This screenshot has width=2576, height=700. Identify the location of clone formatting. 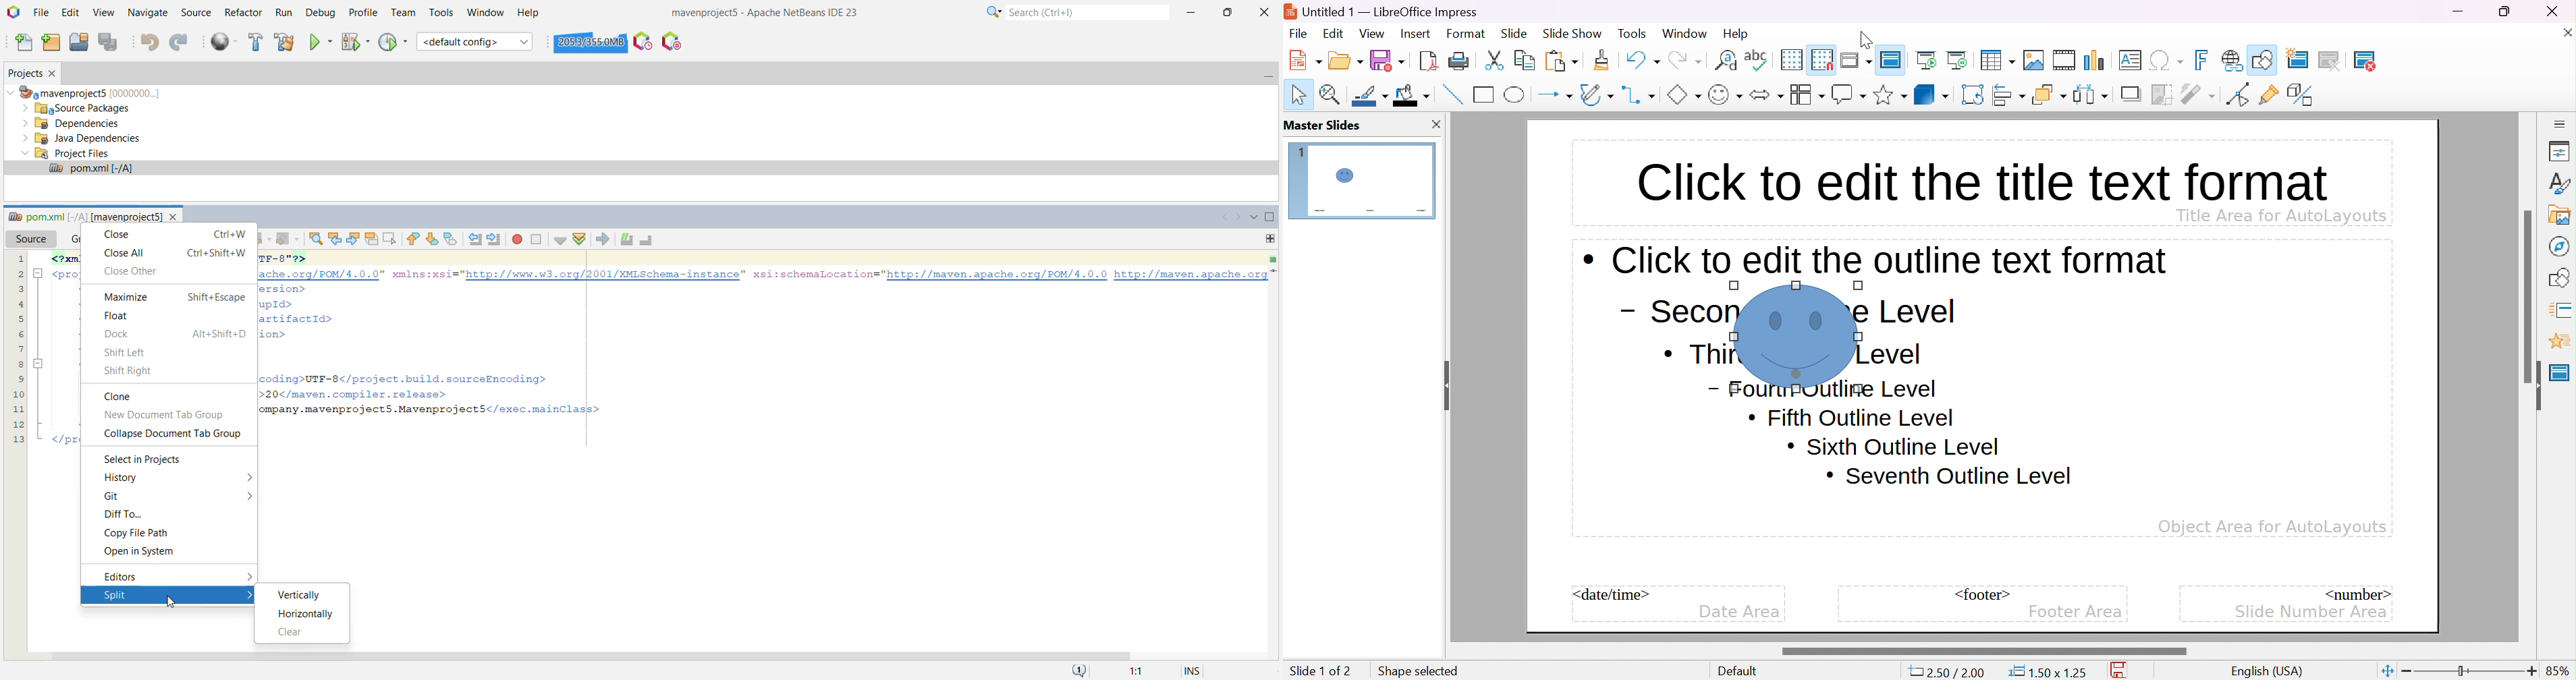
(1601, 60).